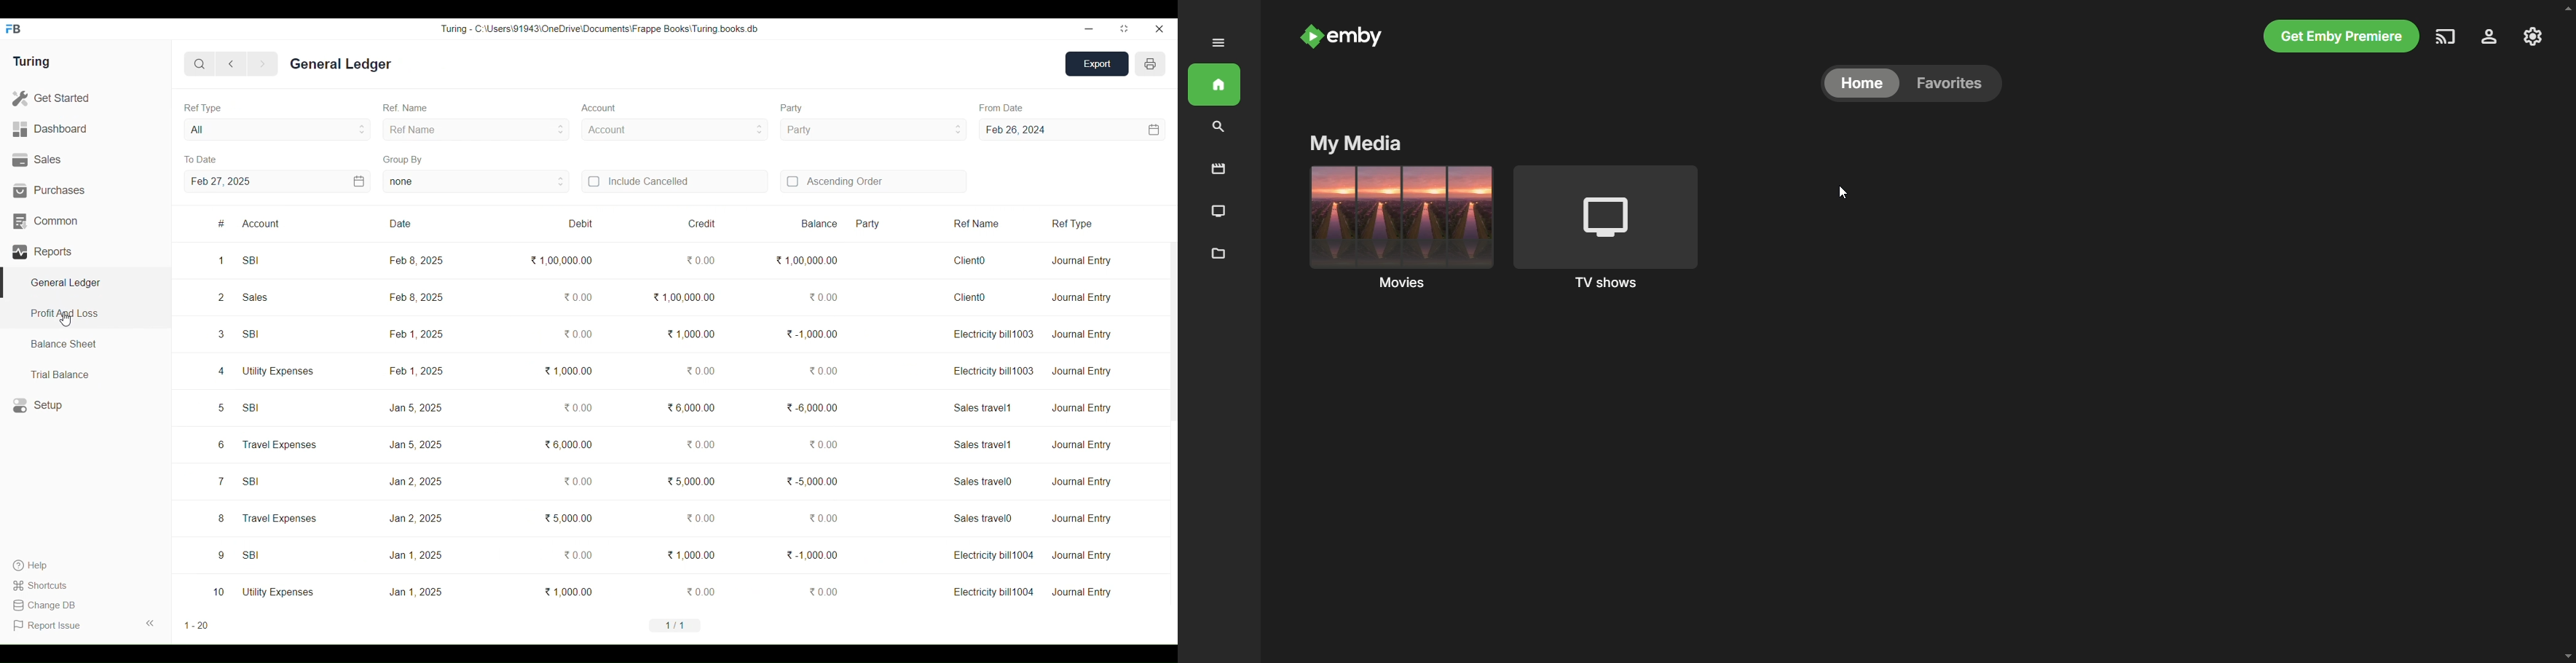  What do you see at coordinates (85, 130) in the screenshot?
I see `Dashboard` at bounding box center [85, 130].